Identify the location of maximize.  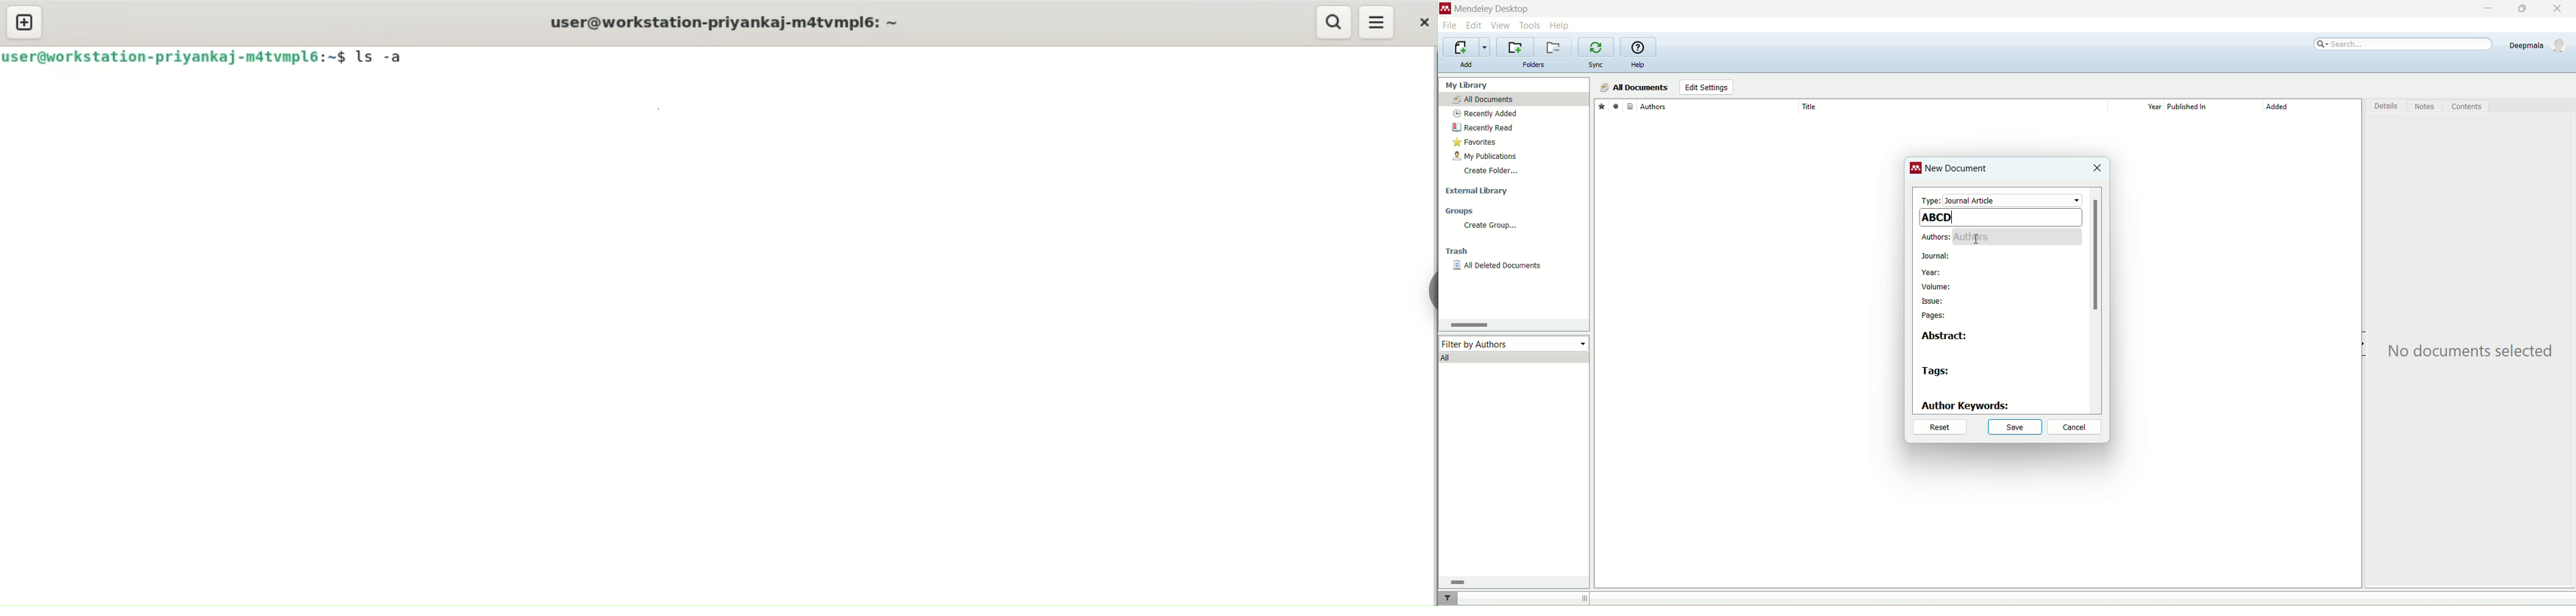
(2520, 9).